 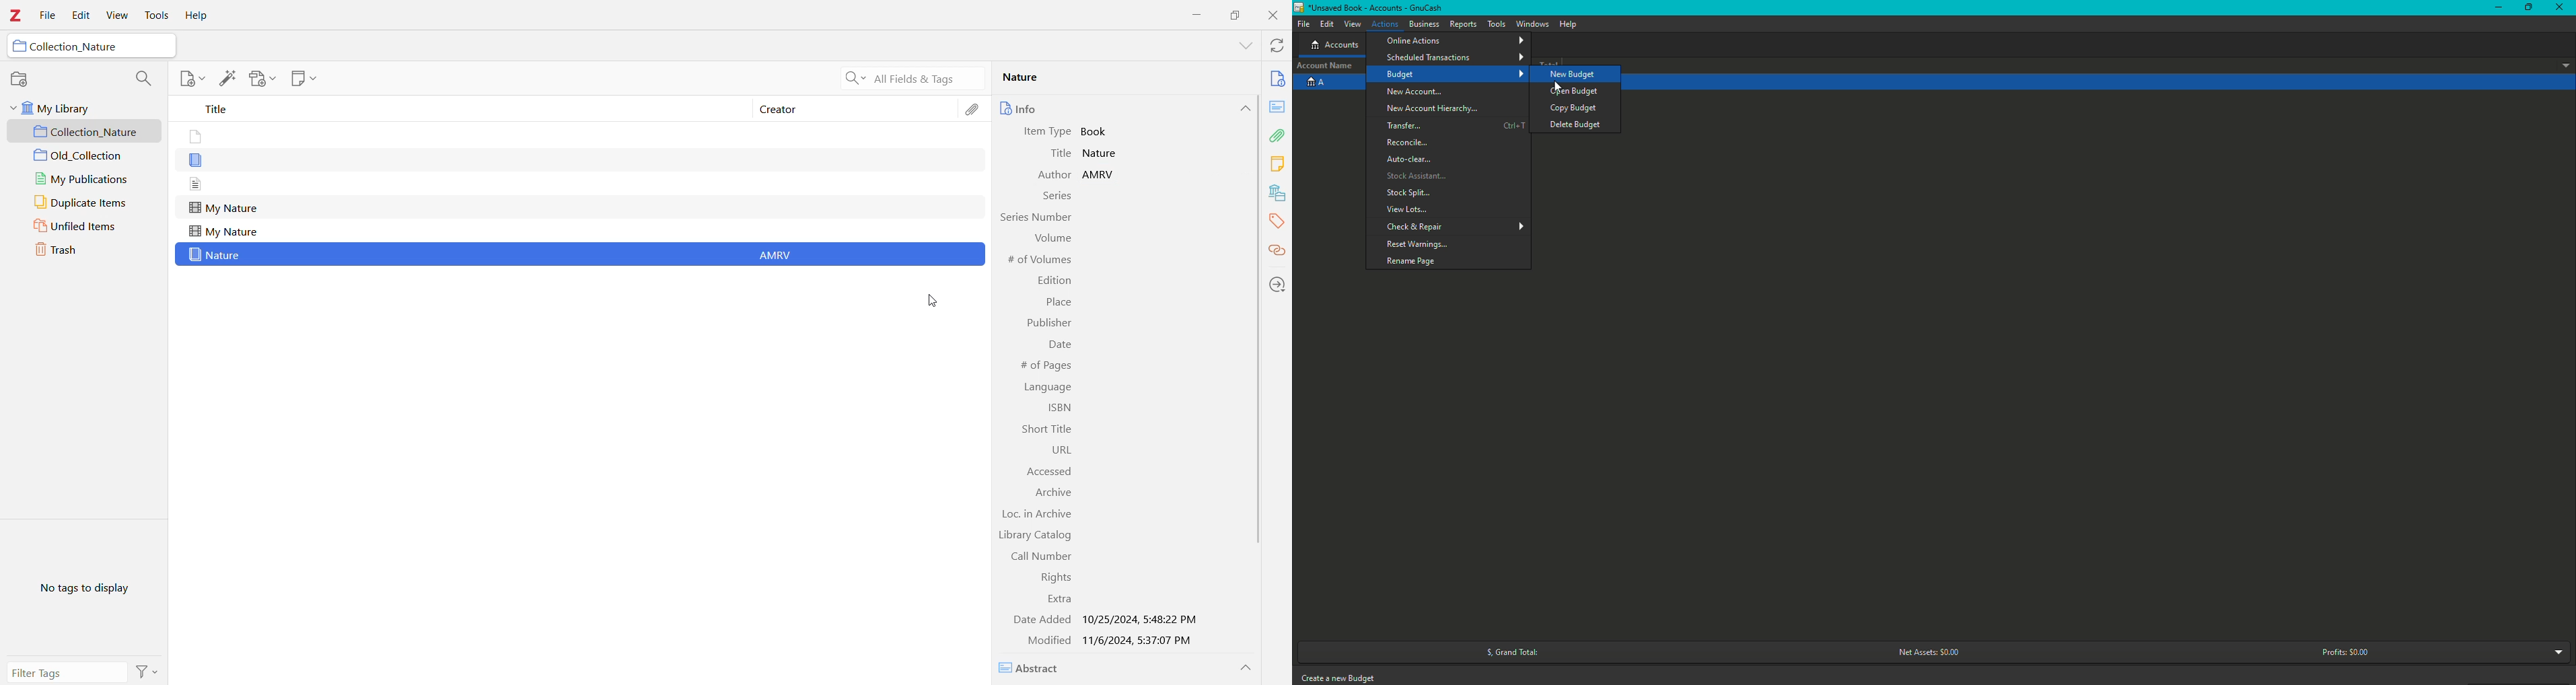 I want to click on Attachments, so click(x=974, y=112).